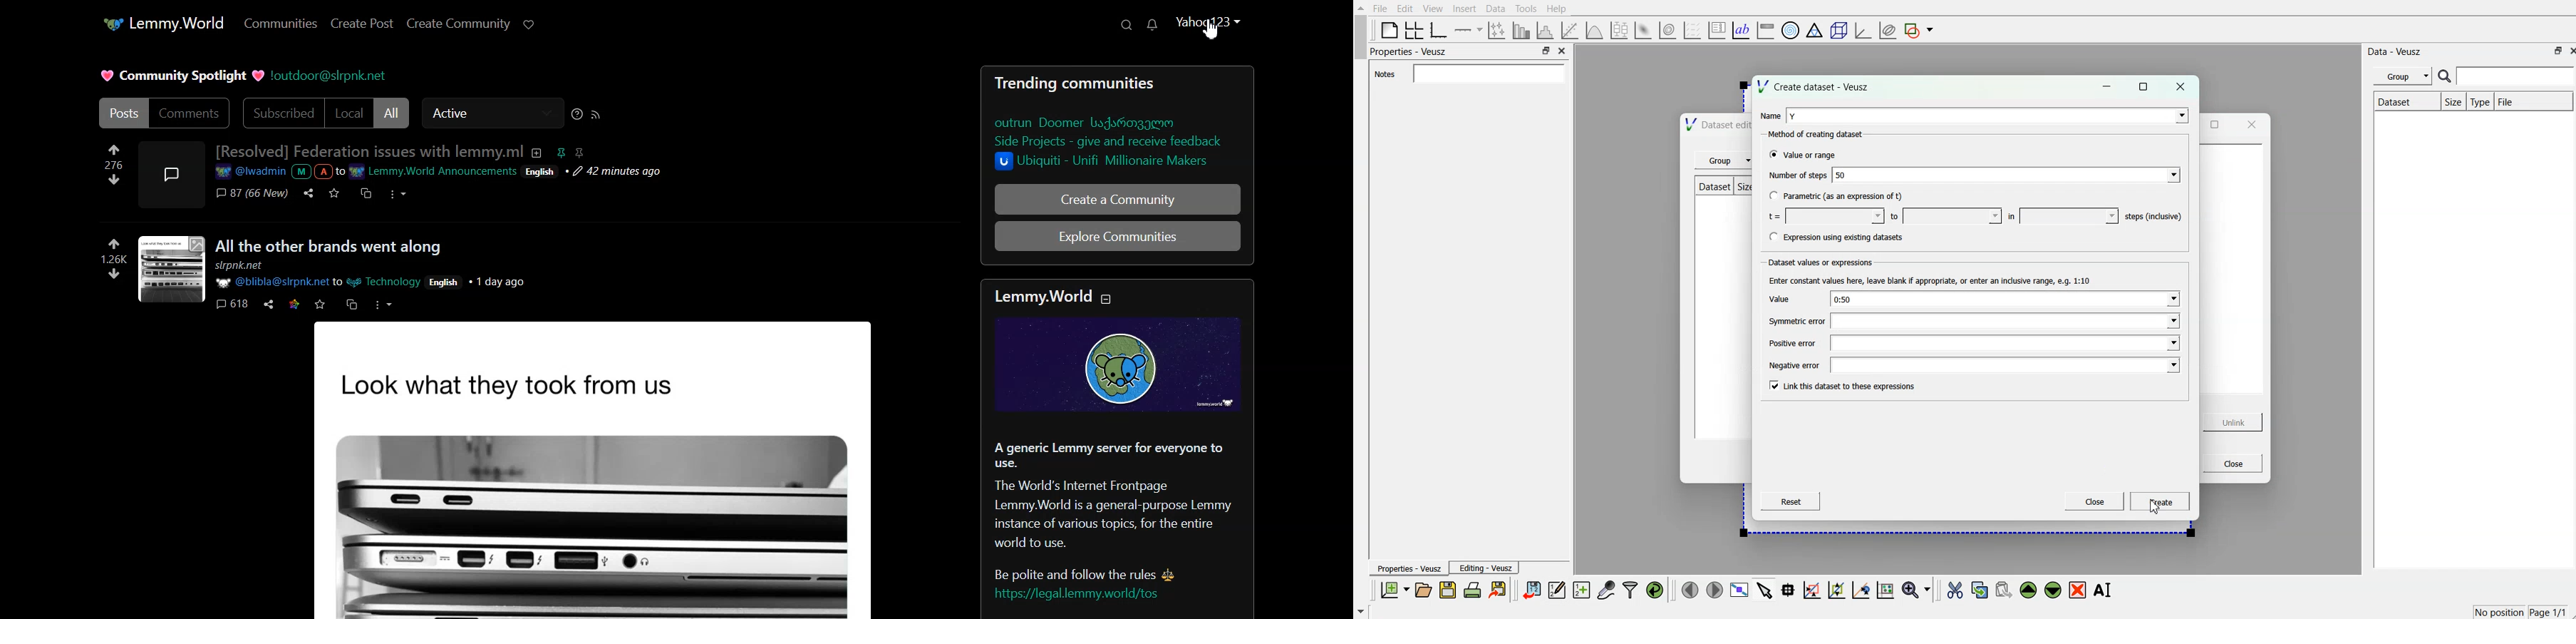  I want to click on Unlink, so click(2233, 423).